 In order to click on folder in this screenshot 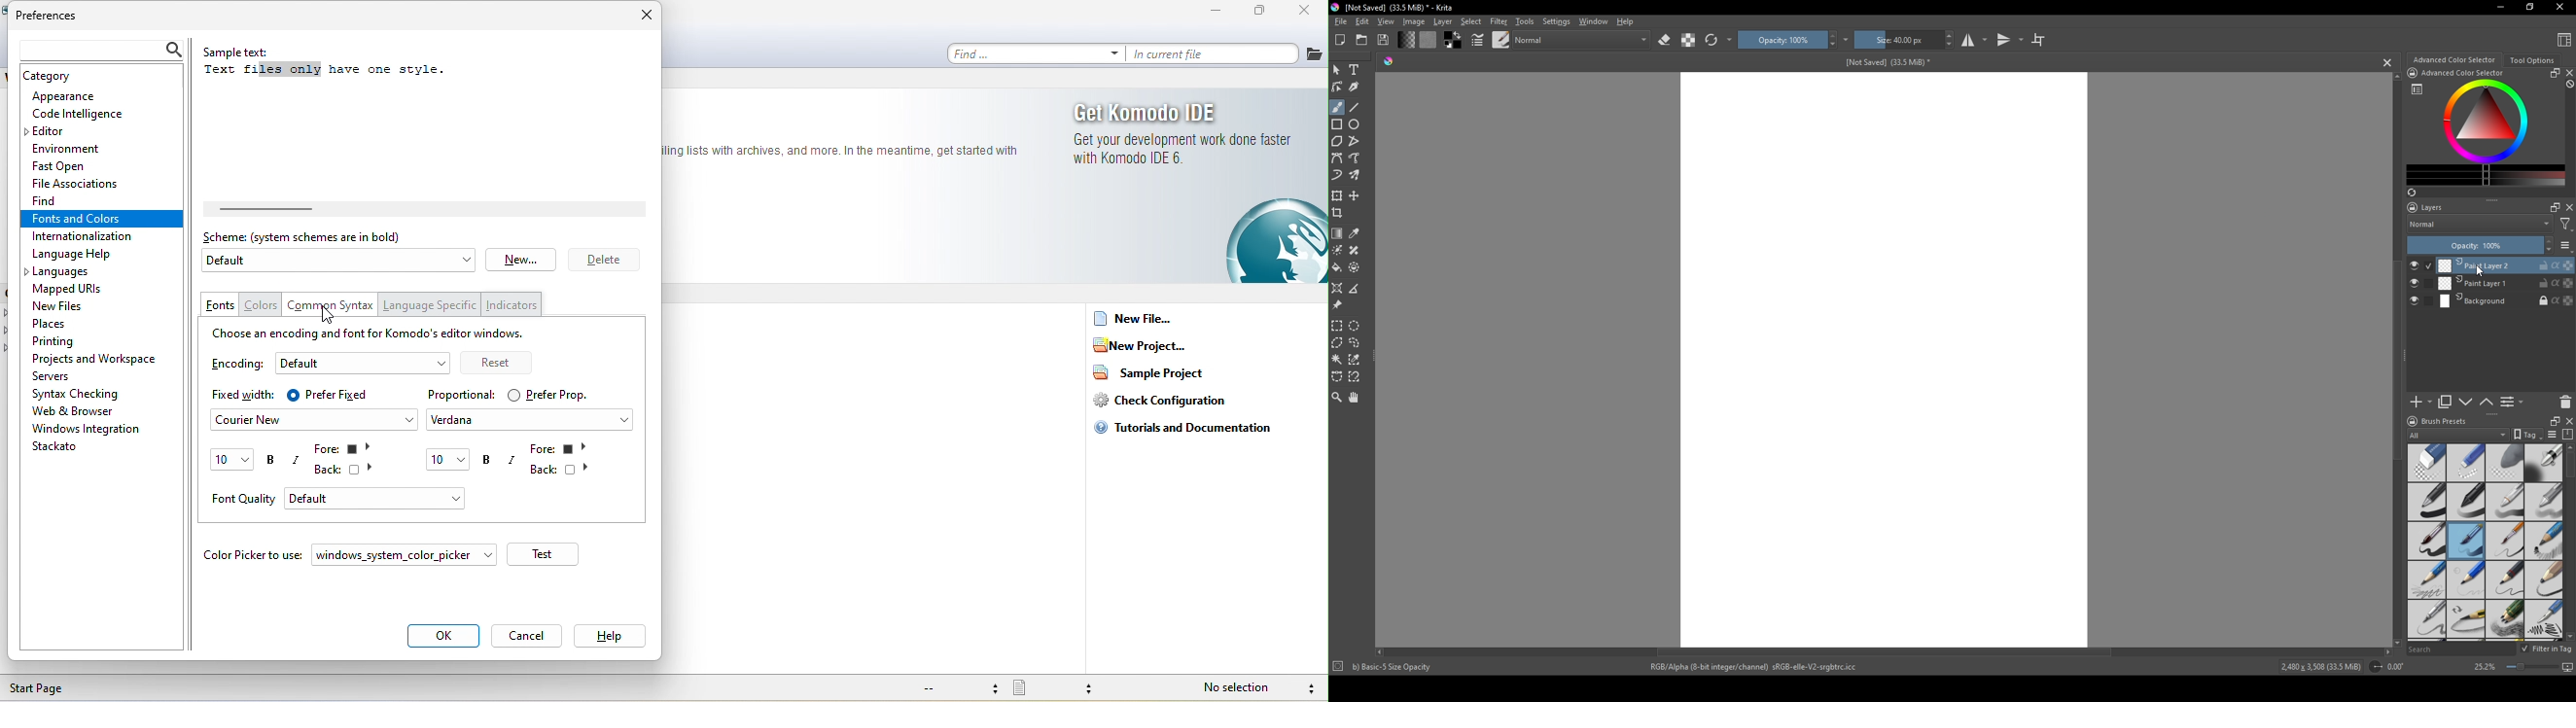, I will do `click(1362, 40)`.